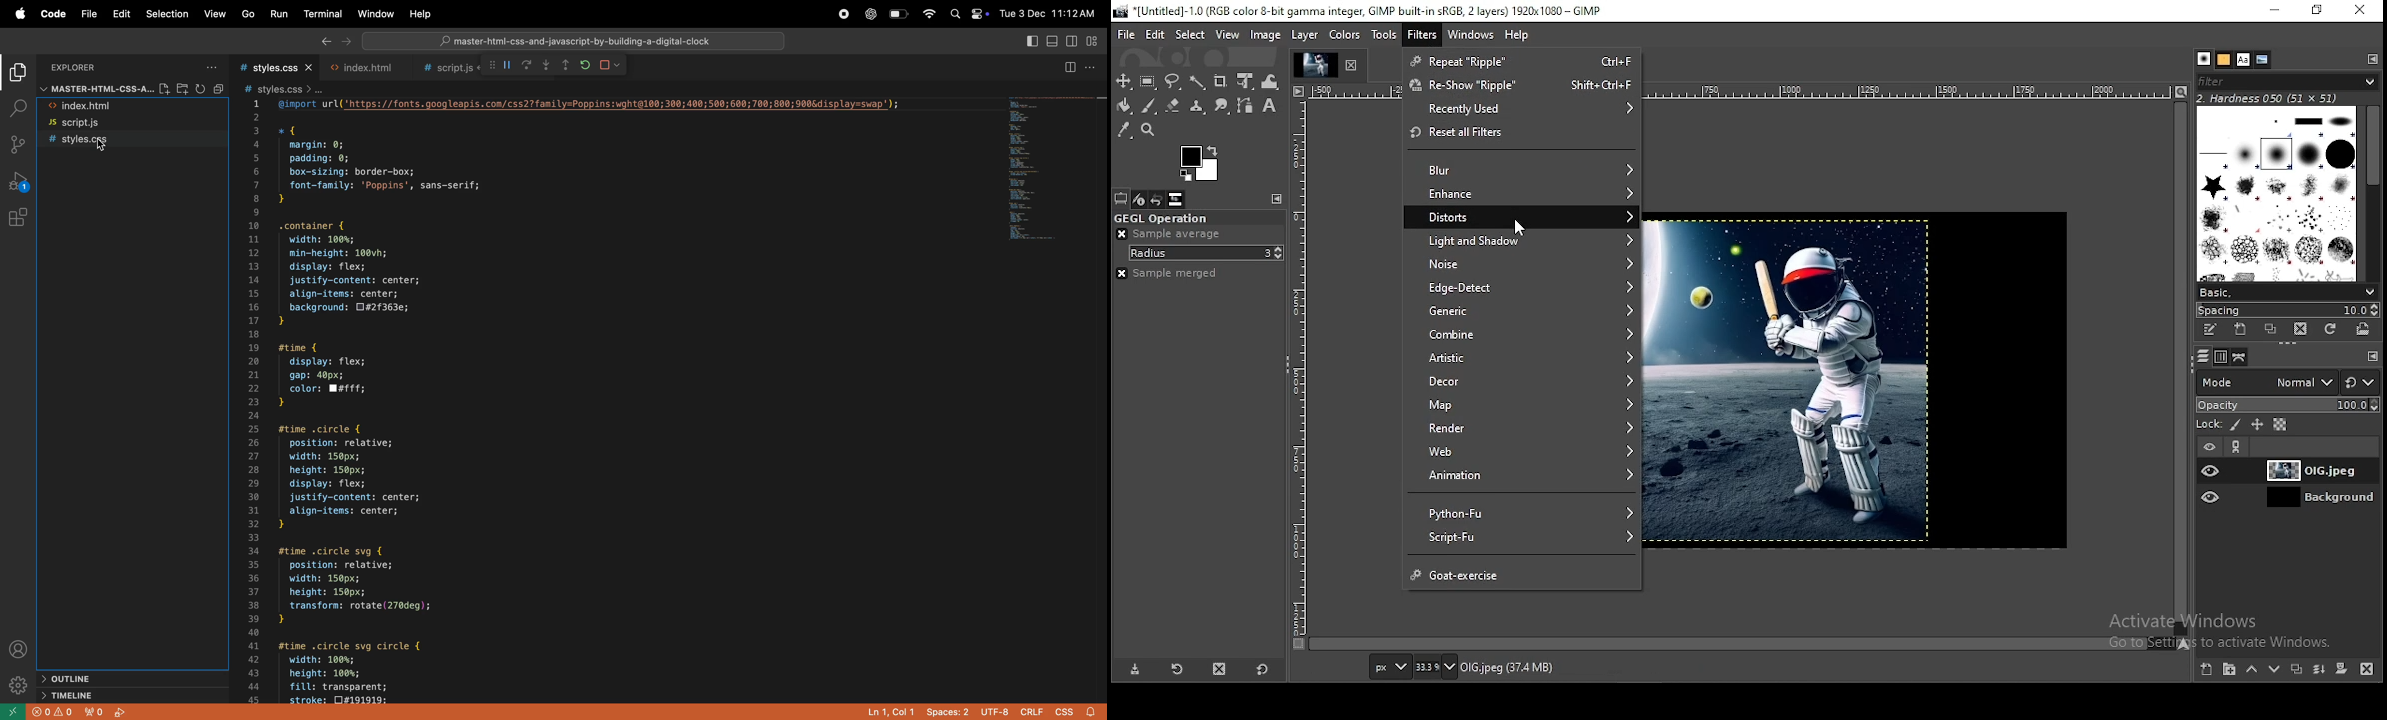 Image resolution: width=2408 pixels, height=728 pixels. Describe the element at coordinates (1356, 63) in the screenshot. I see `close` at that location.